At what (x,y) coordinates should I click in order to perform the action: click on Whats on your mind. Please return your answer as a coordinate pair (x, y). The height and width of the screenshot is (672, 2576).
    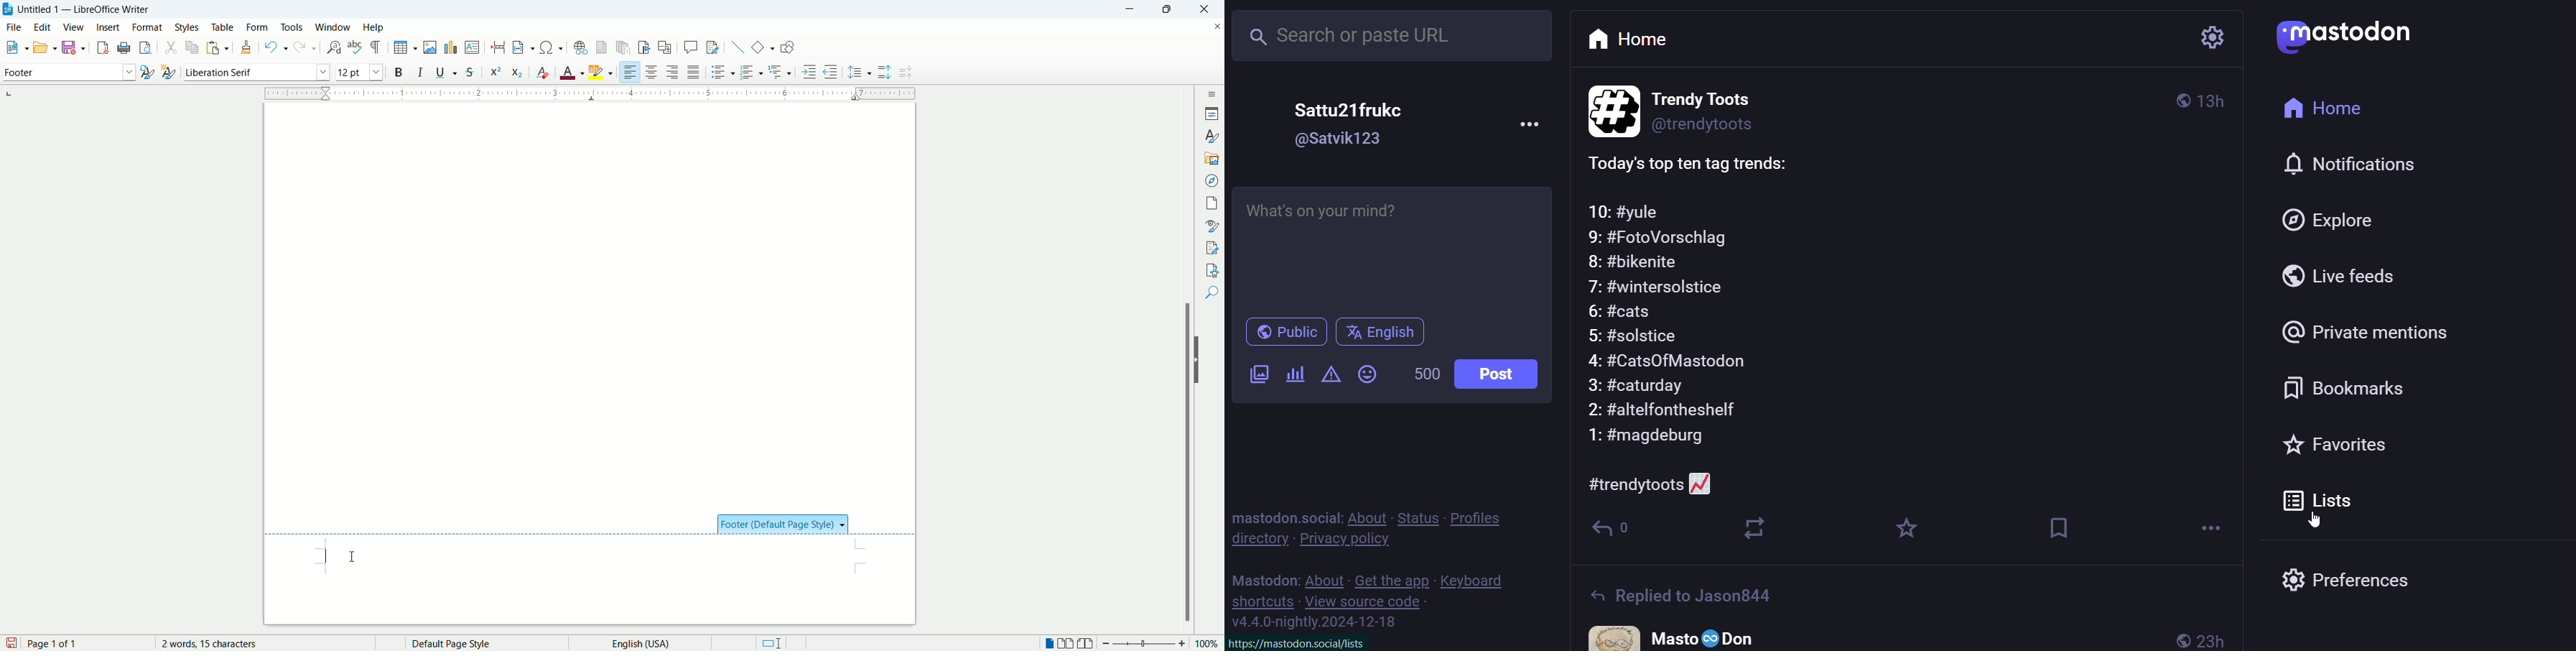
    Looking at the image, I should click on (1392, 245).